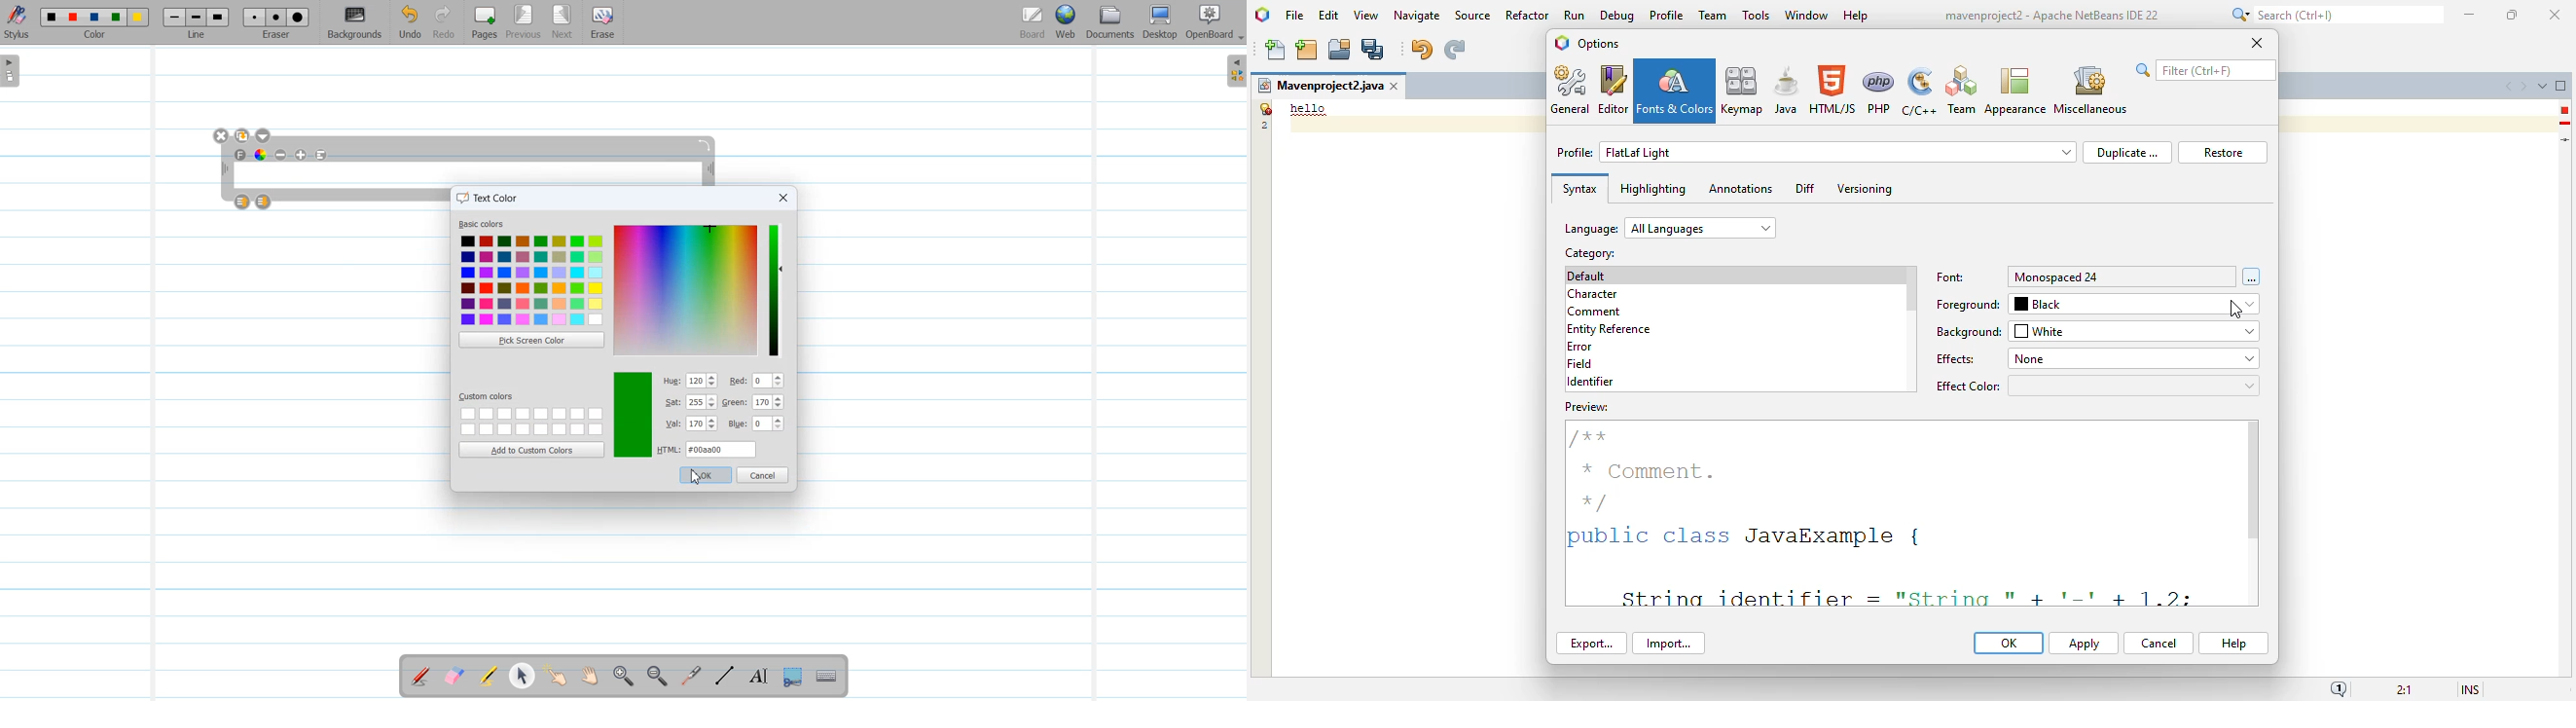  Describe the element at coordinates (601, 23) in the screenshot. I see `Erase` at that location.